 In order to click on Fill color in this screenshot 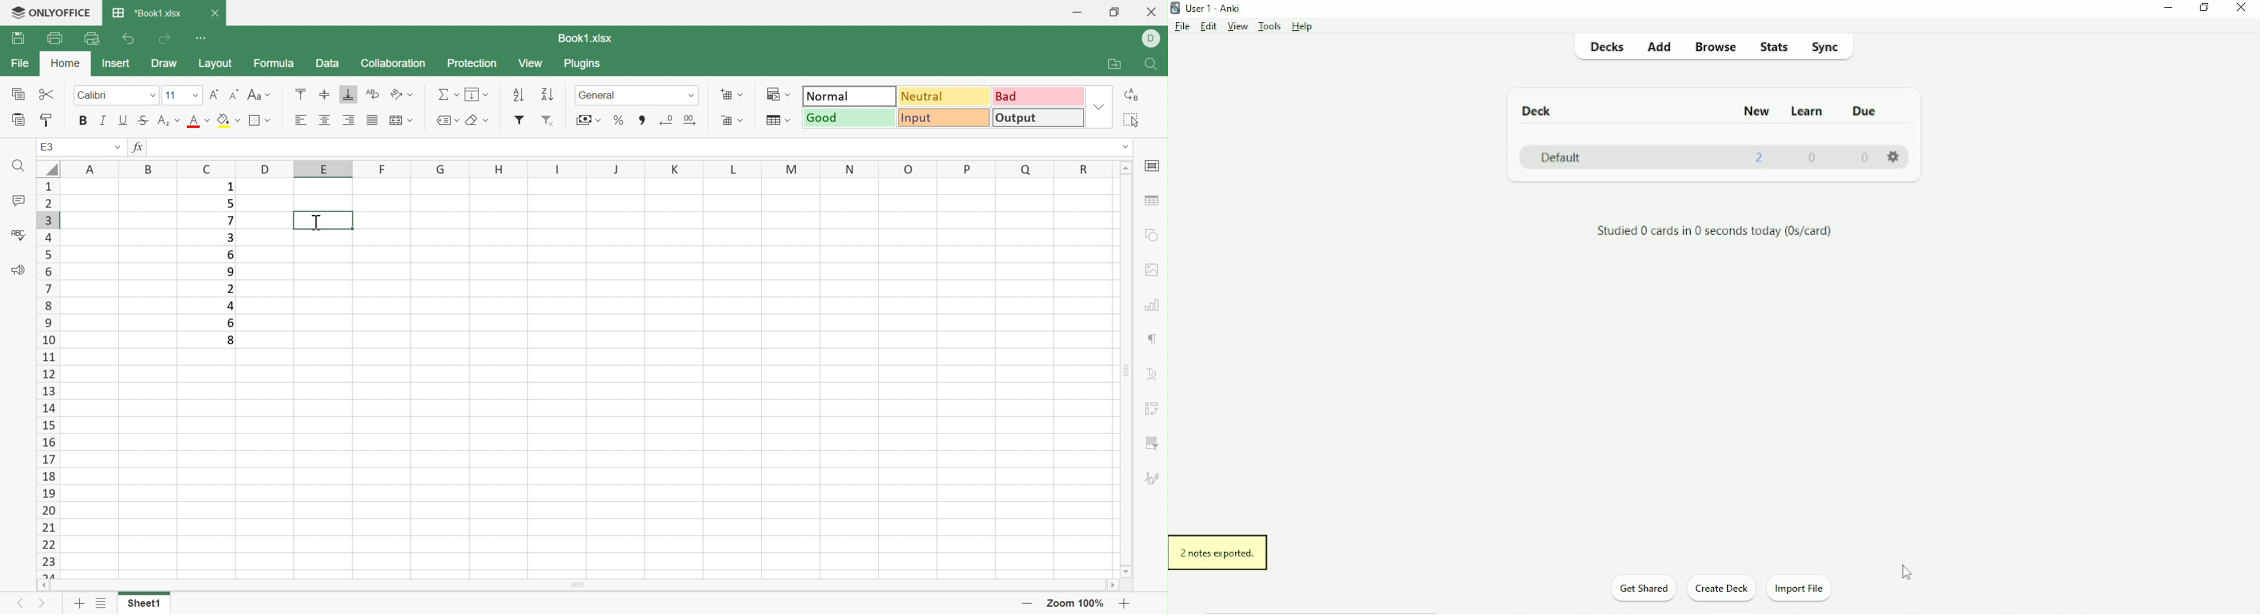, I will do `click(228, 120)`.